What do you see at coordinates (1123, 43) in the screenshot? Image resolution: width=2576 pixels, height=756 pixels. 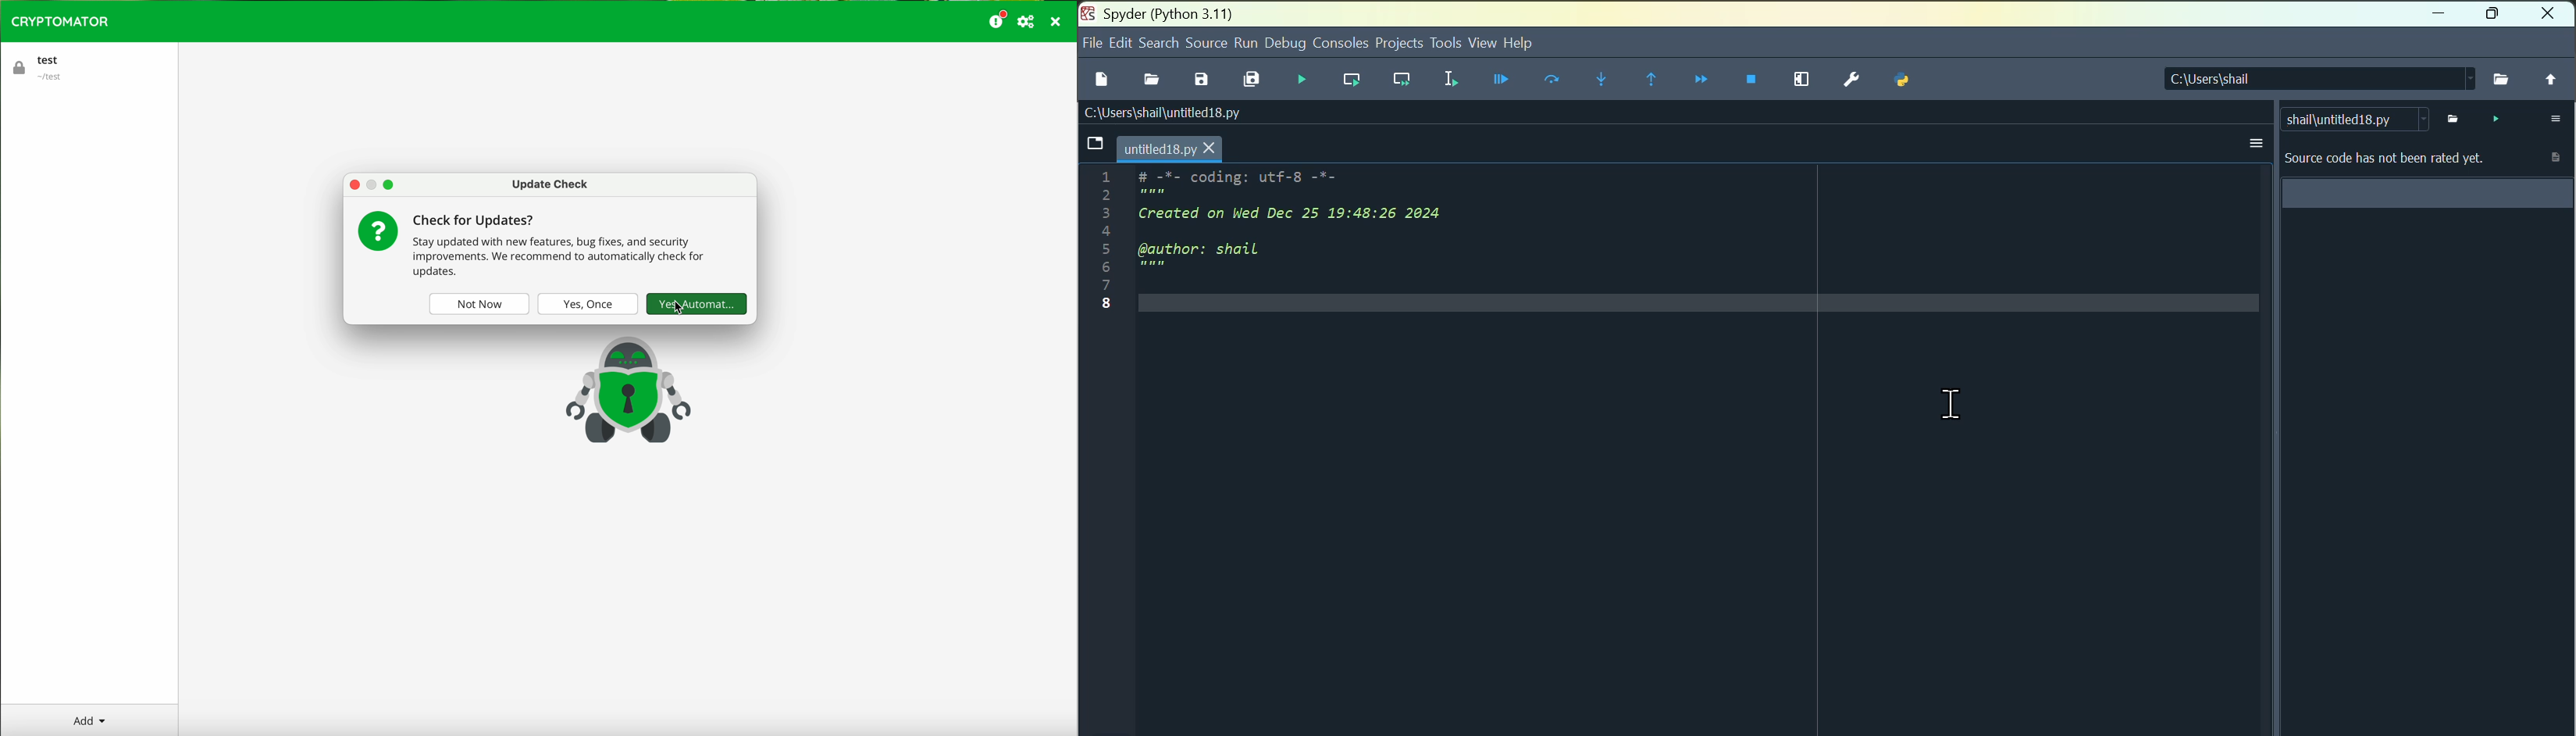 I see `Edit` at bounding box center [1123, 43].